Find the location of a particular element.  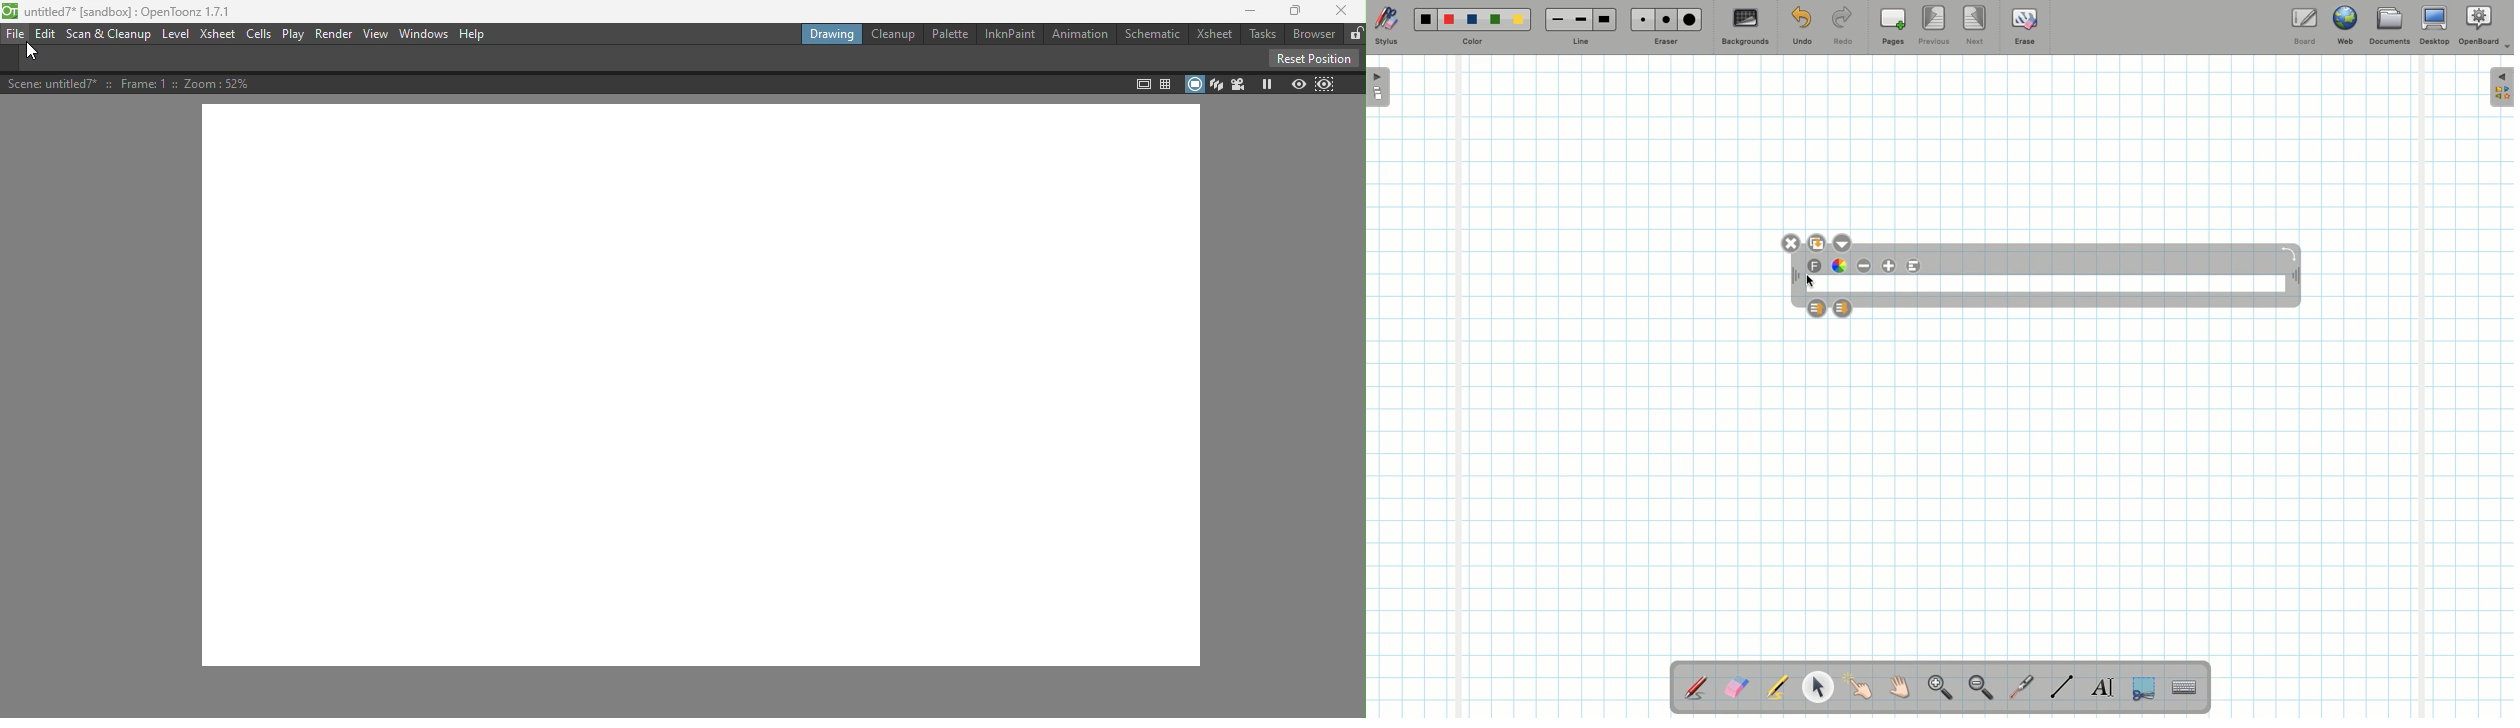

Increase font size is located at coordinates (1891, 266).